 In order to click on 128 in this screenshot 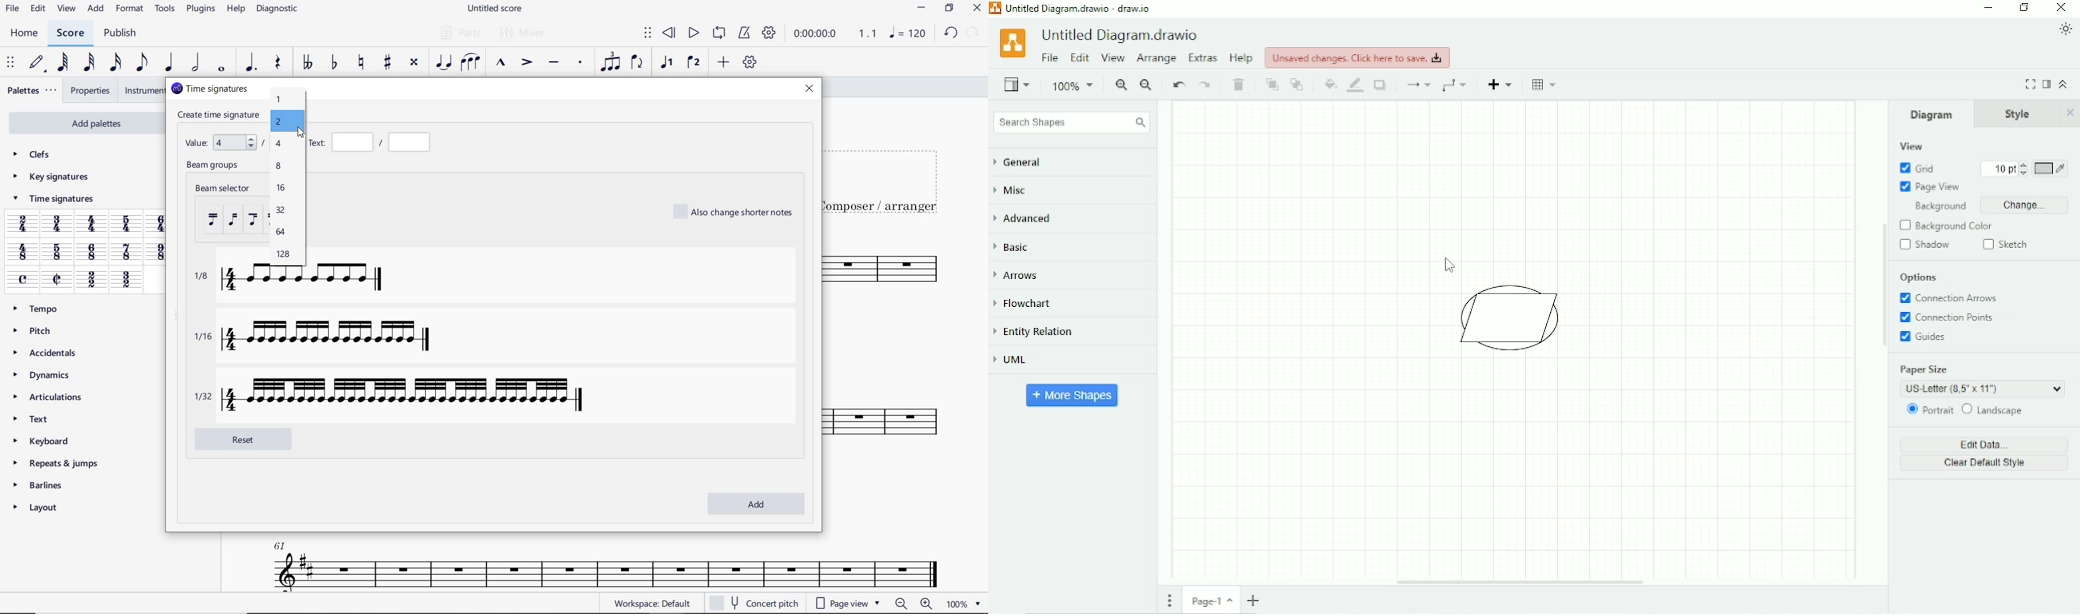, I will do `click(282, 254)`.